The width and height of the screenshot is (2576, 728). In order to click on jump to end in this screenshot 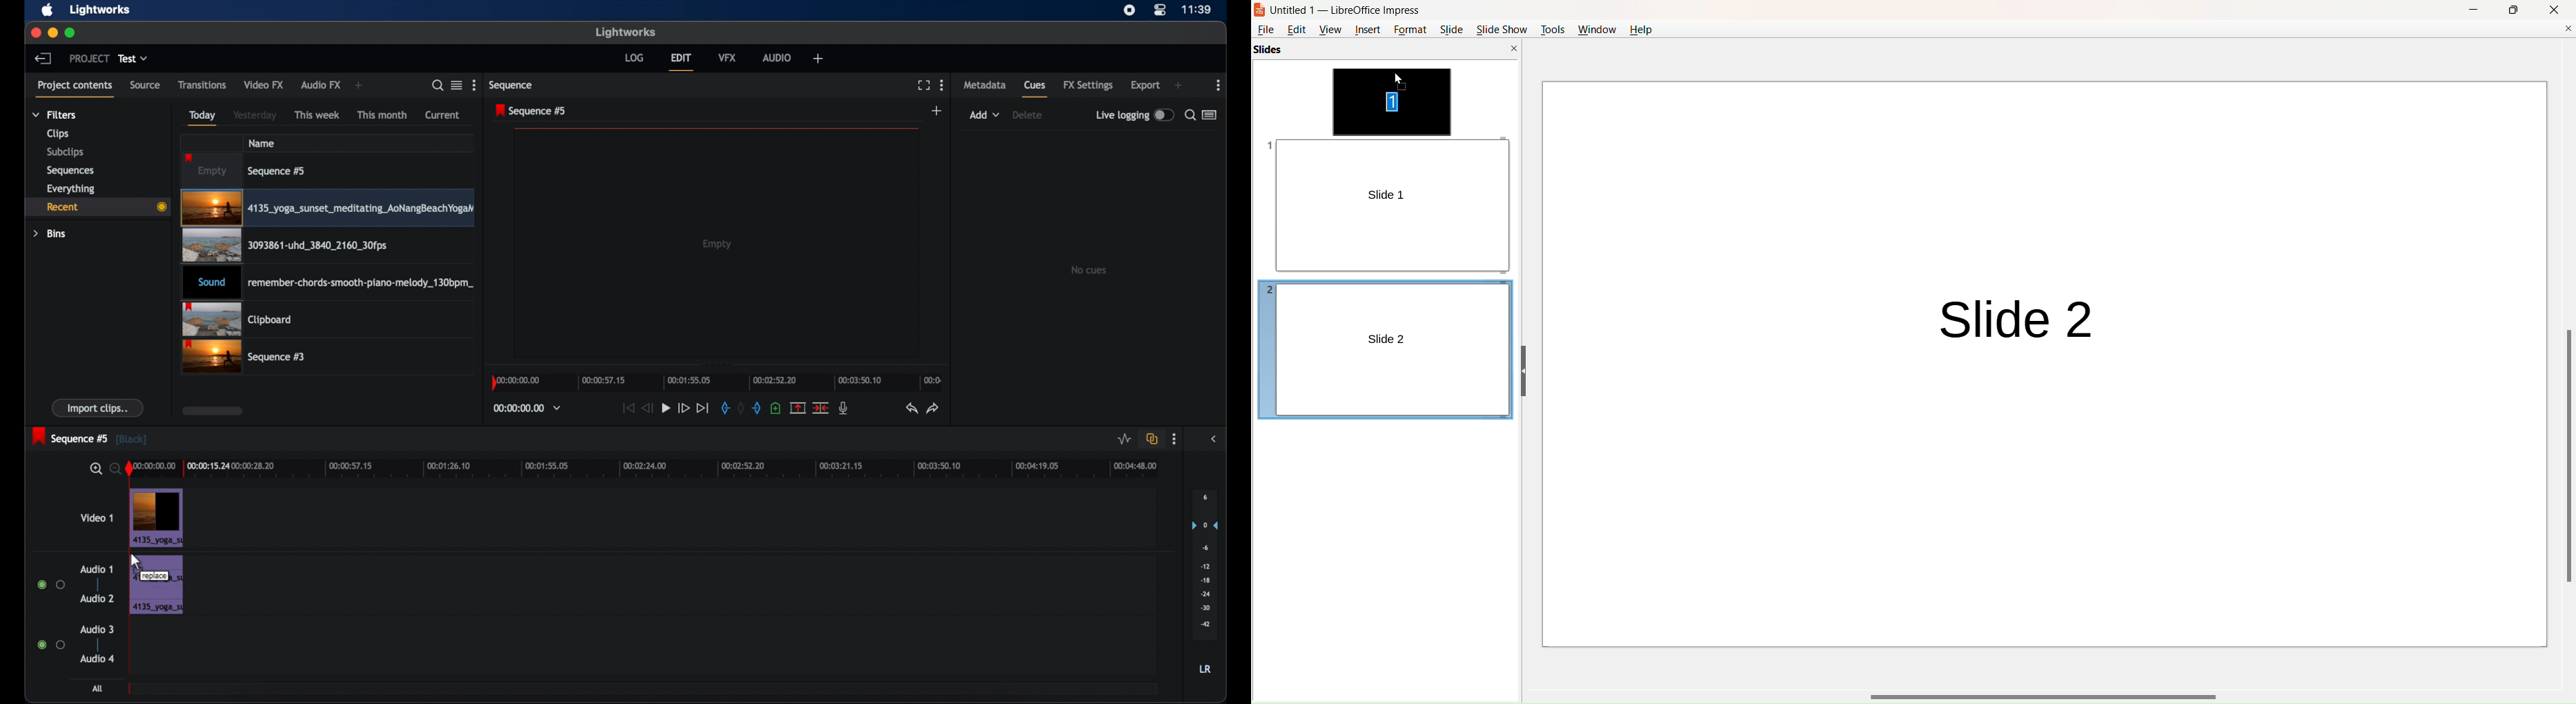, I will do `click(703, 409)`.